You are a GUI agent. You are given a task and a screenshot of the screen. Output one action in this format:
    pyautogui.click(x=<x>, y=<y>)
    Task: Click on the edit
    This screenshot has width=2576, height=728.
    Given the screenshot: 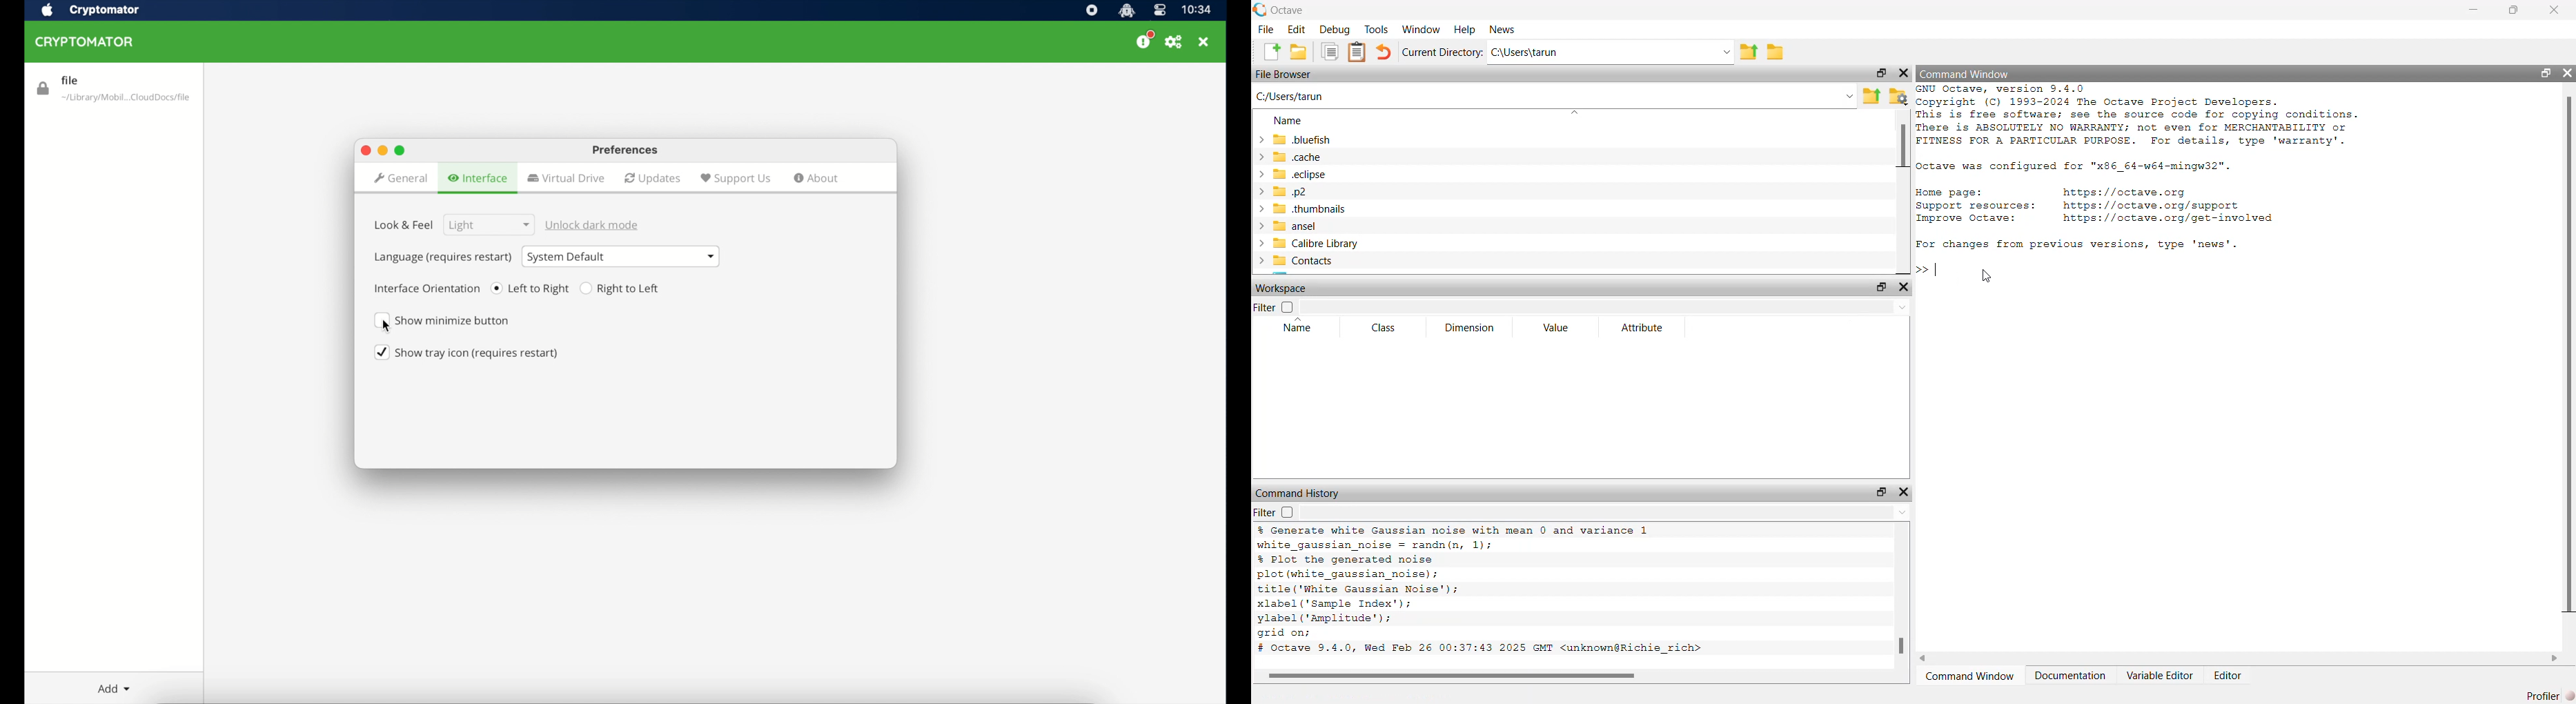 What is the action you would take?
    pyautogui.click(x=1297, y=29)
    